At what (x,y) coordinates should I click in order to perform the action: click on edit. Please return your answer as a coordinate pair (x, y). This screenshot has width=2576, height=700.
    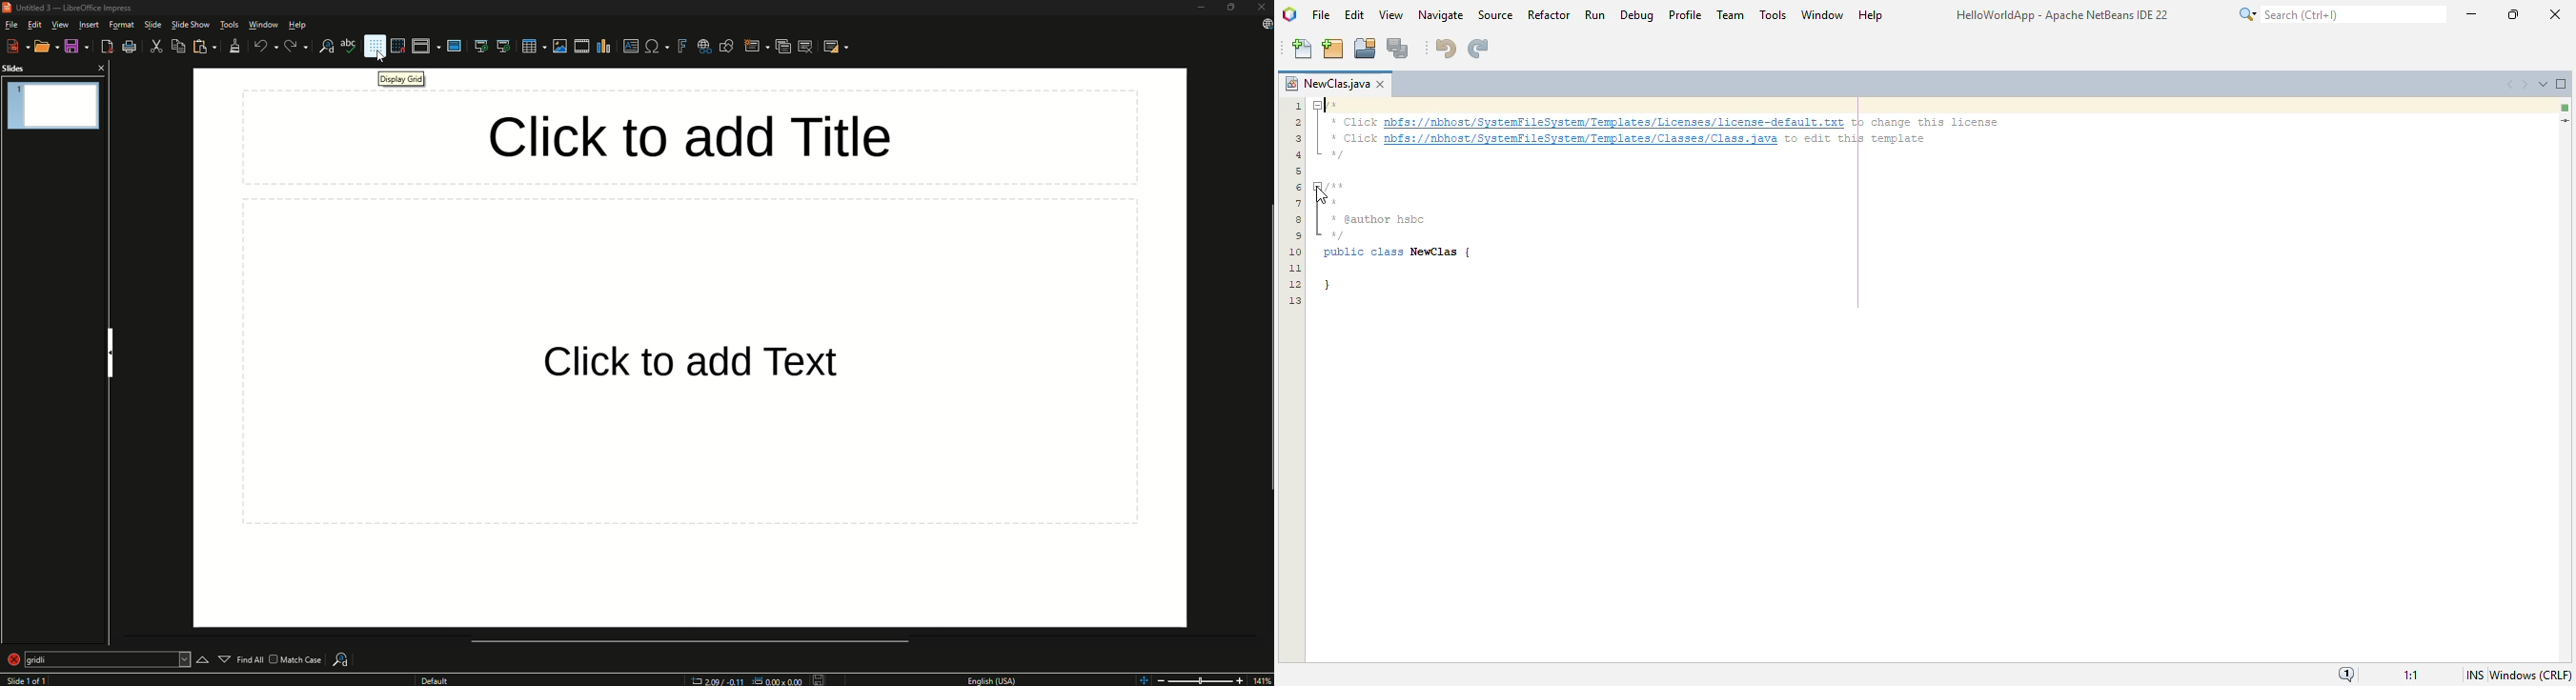
    Looking at the image, I should click on (1355, 15).